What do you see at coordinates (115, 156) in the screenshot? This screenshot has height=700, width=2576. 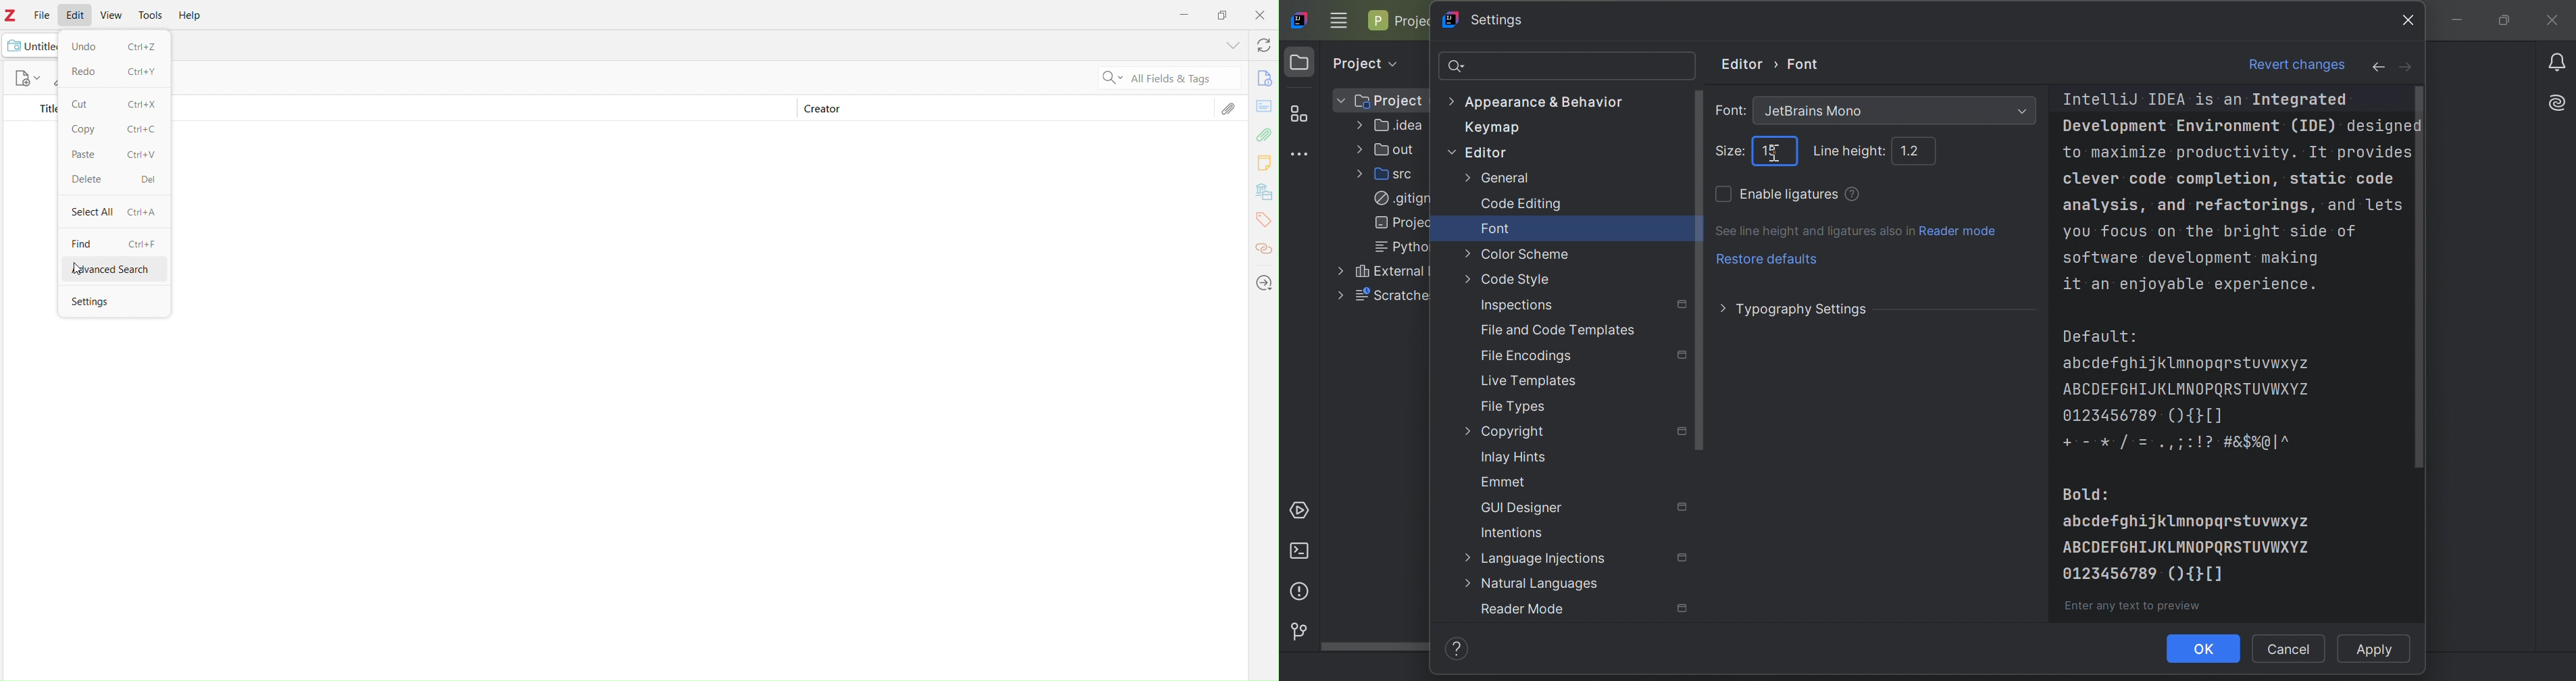 I see `Paste` at bounding box center [115, 156].